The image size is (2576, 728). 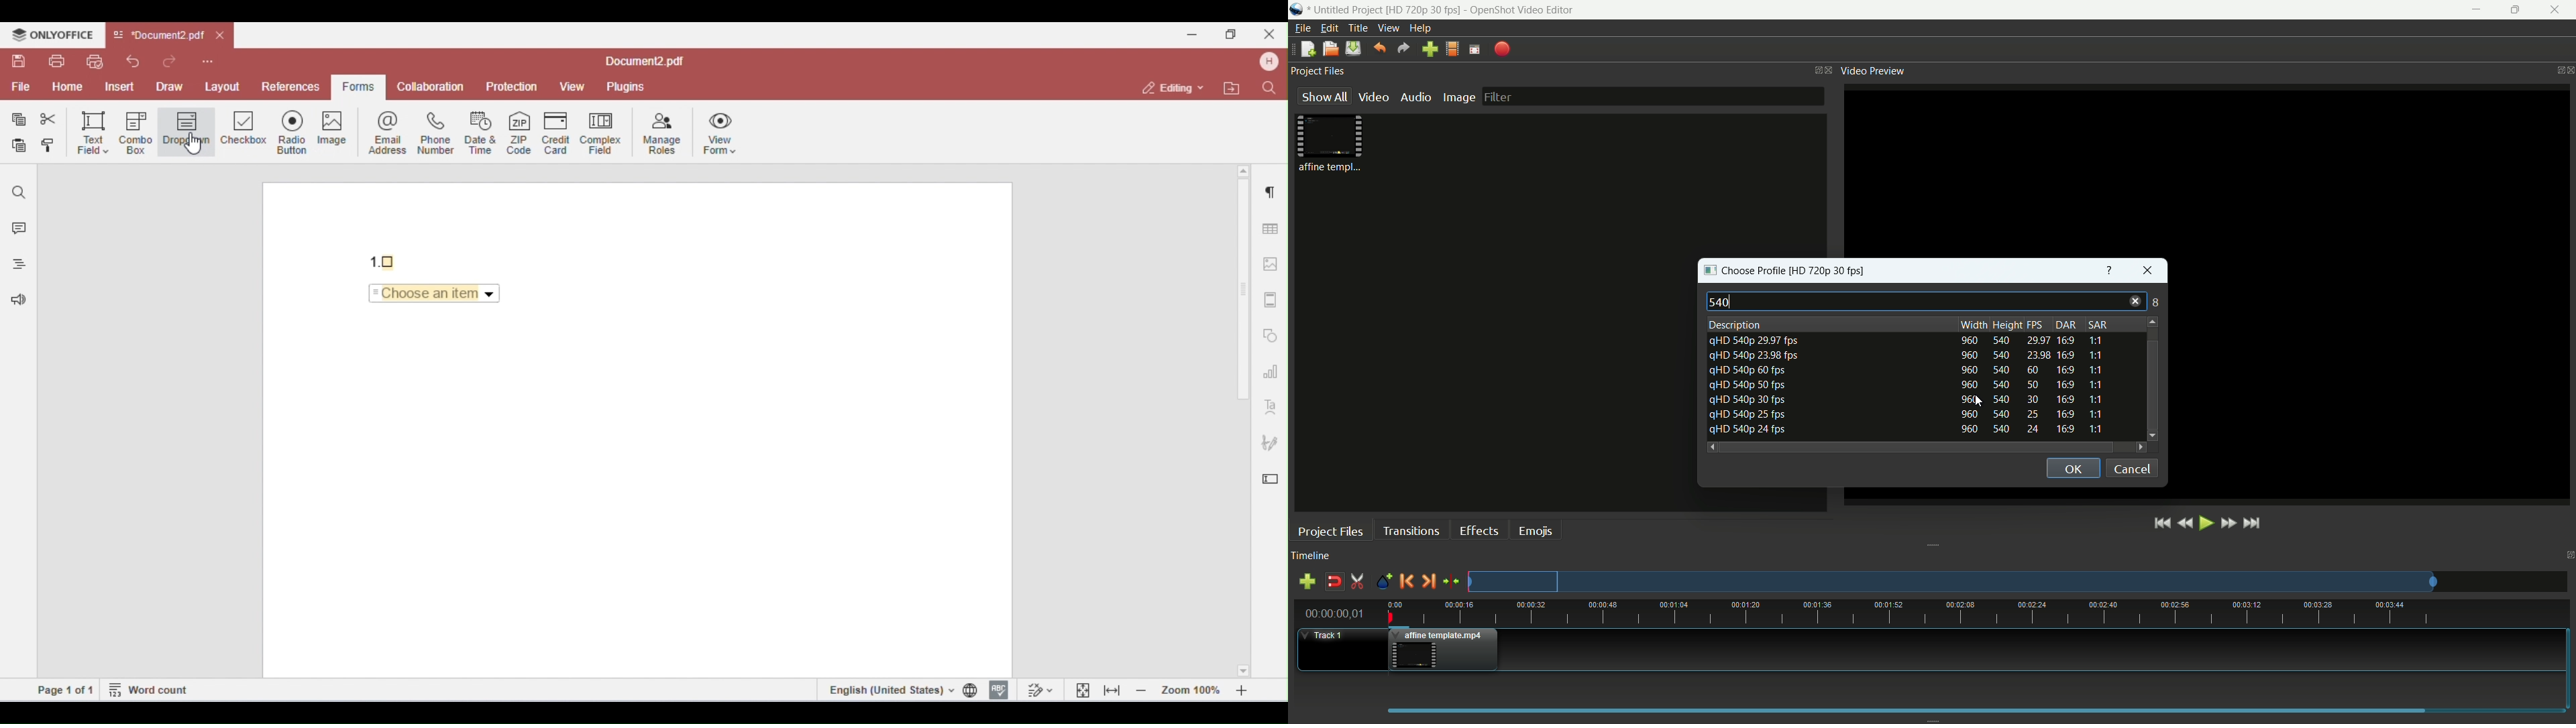 What do you see at coordinates (1410, 531) in the screenshot?
I see `transitions` at bounding box center [1410, 531].